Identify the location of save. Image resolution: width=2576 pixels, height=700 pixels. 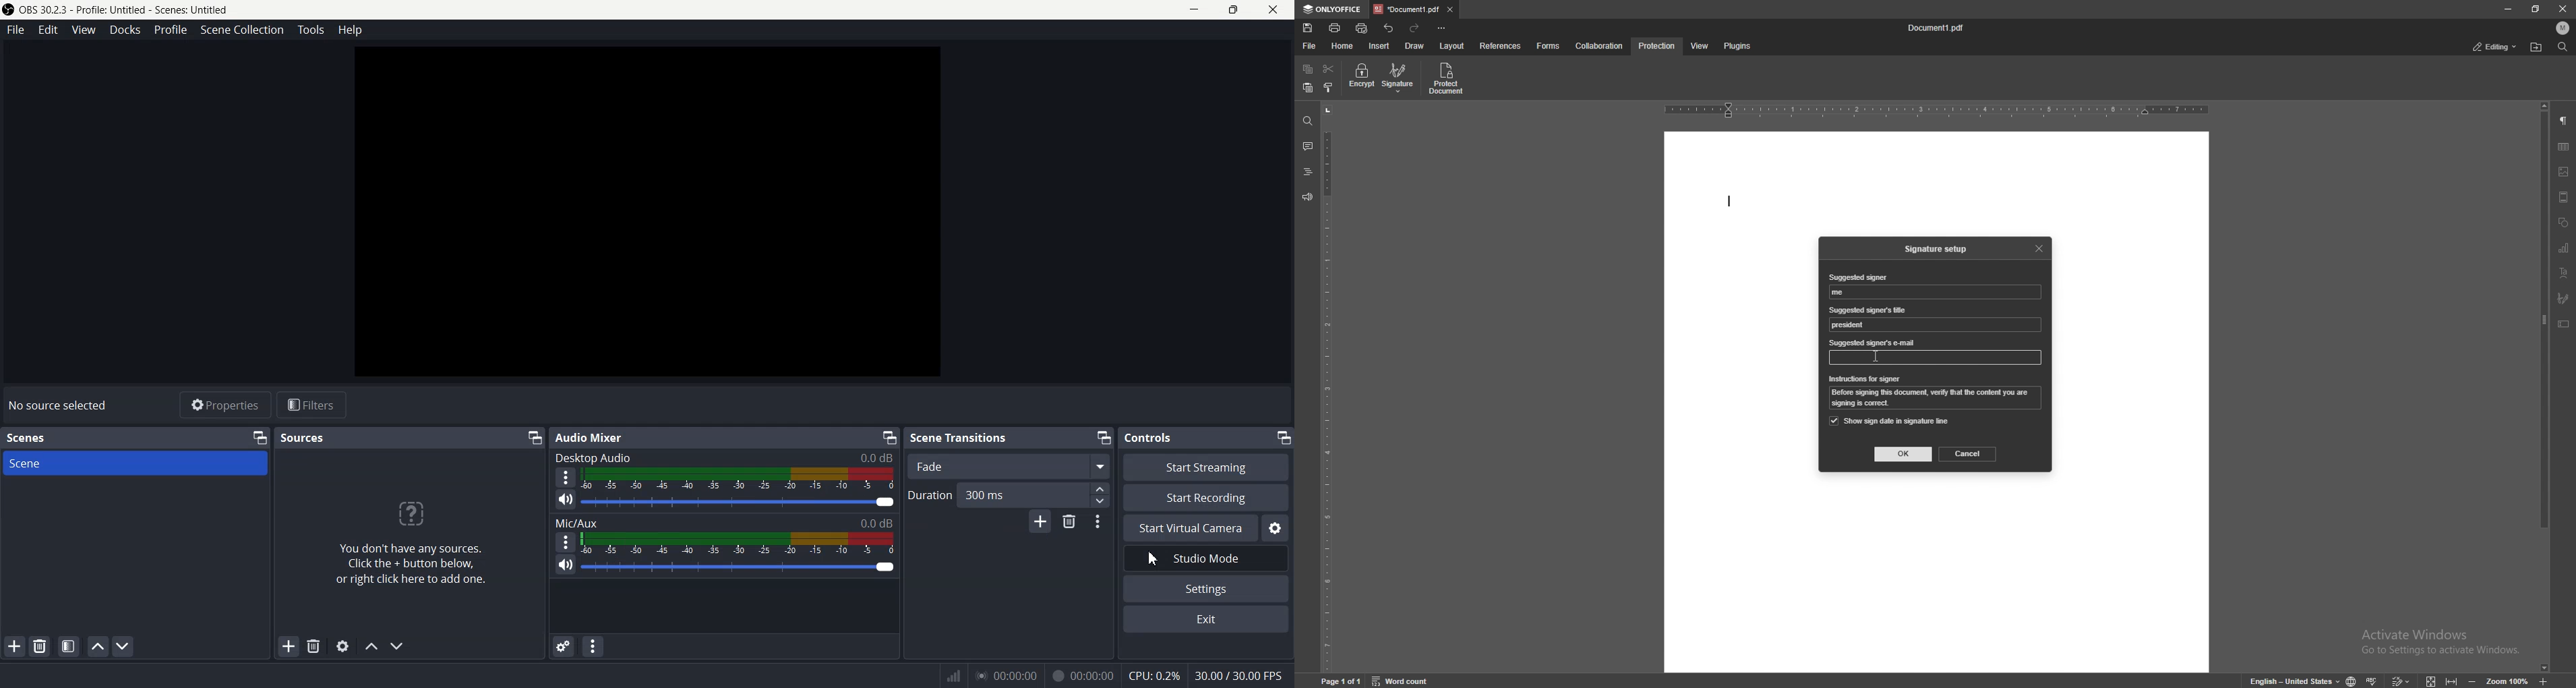
(1309, 28).